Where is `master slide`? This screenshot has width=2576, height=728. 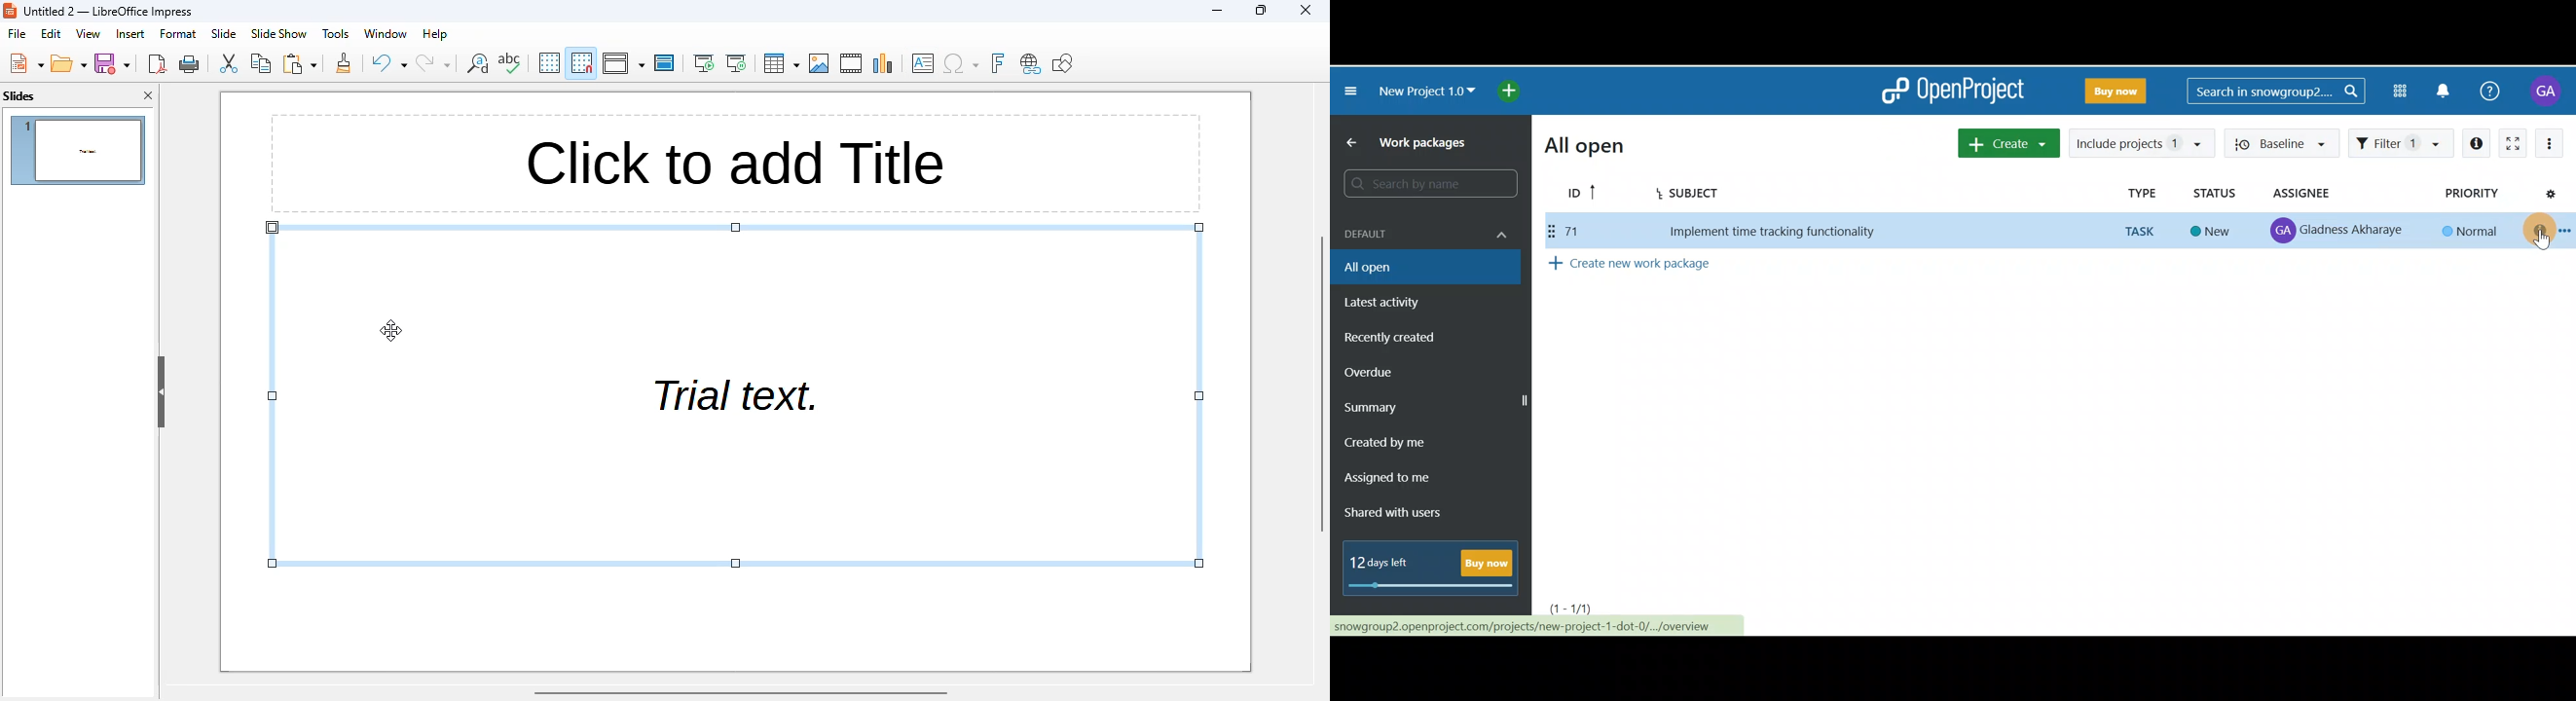
master slide is located at coordinates (664, 63).